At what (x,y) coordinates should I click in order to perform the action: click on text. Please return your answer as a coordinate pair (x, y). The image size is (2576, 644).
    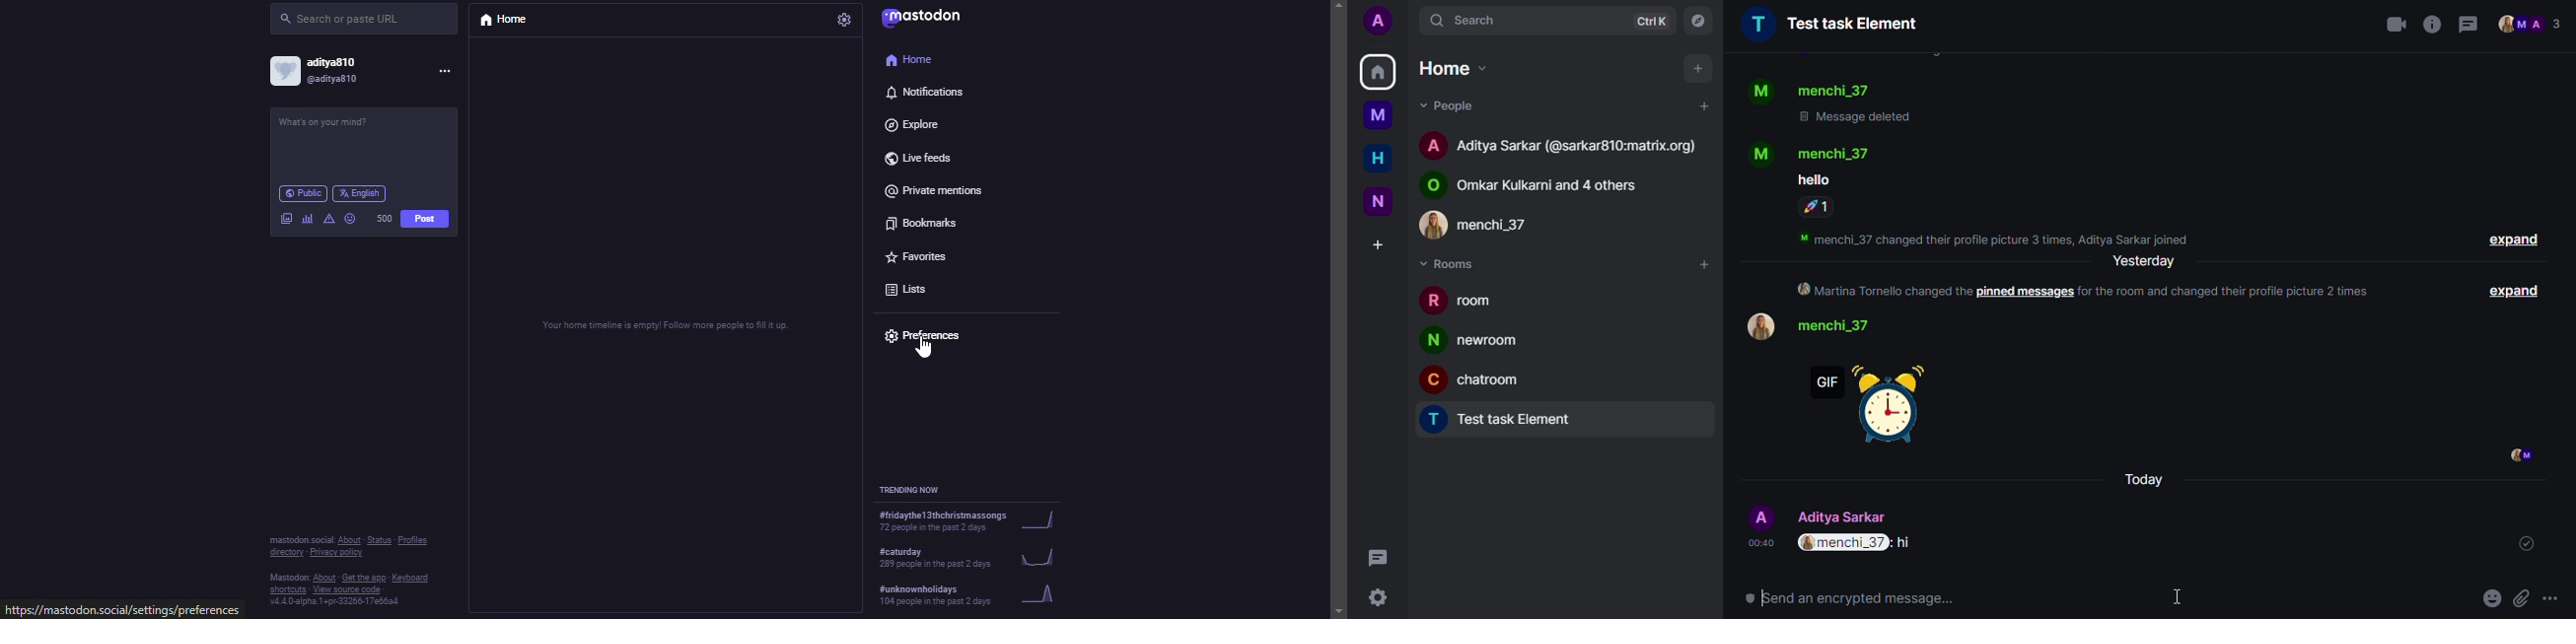
    Looking at the image, I should click on (1849, 179).